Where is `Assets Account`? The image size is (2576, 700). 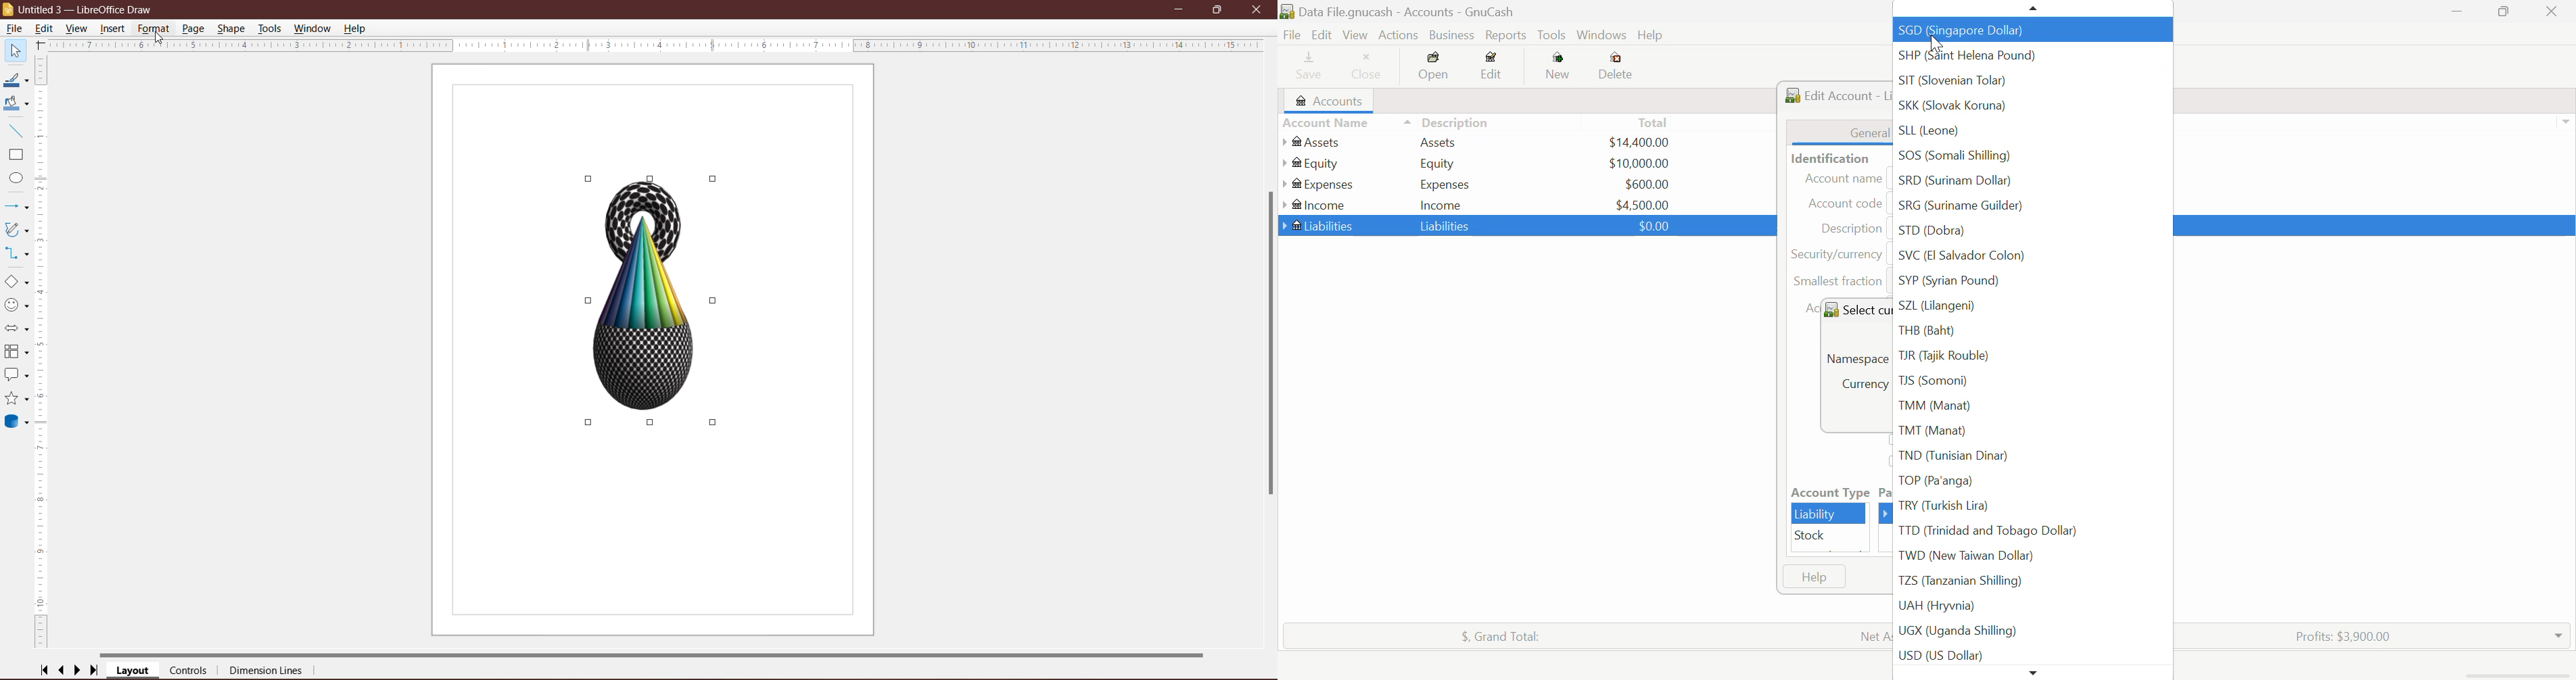 Assets Account is located at coordinates (1313, 142).